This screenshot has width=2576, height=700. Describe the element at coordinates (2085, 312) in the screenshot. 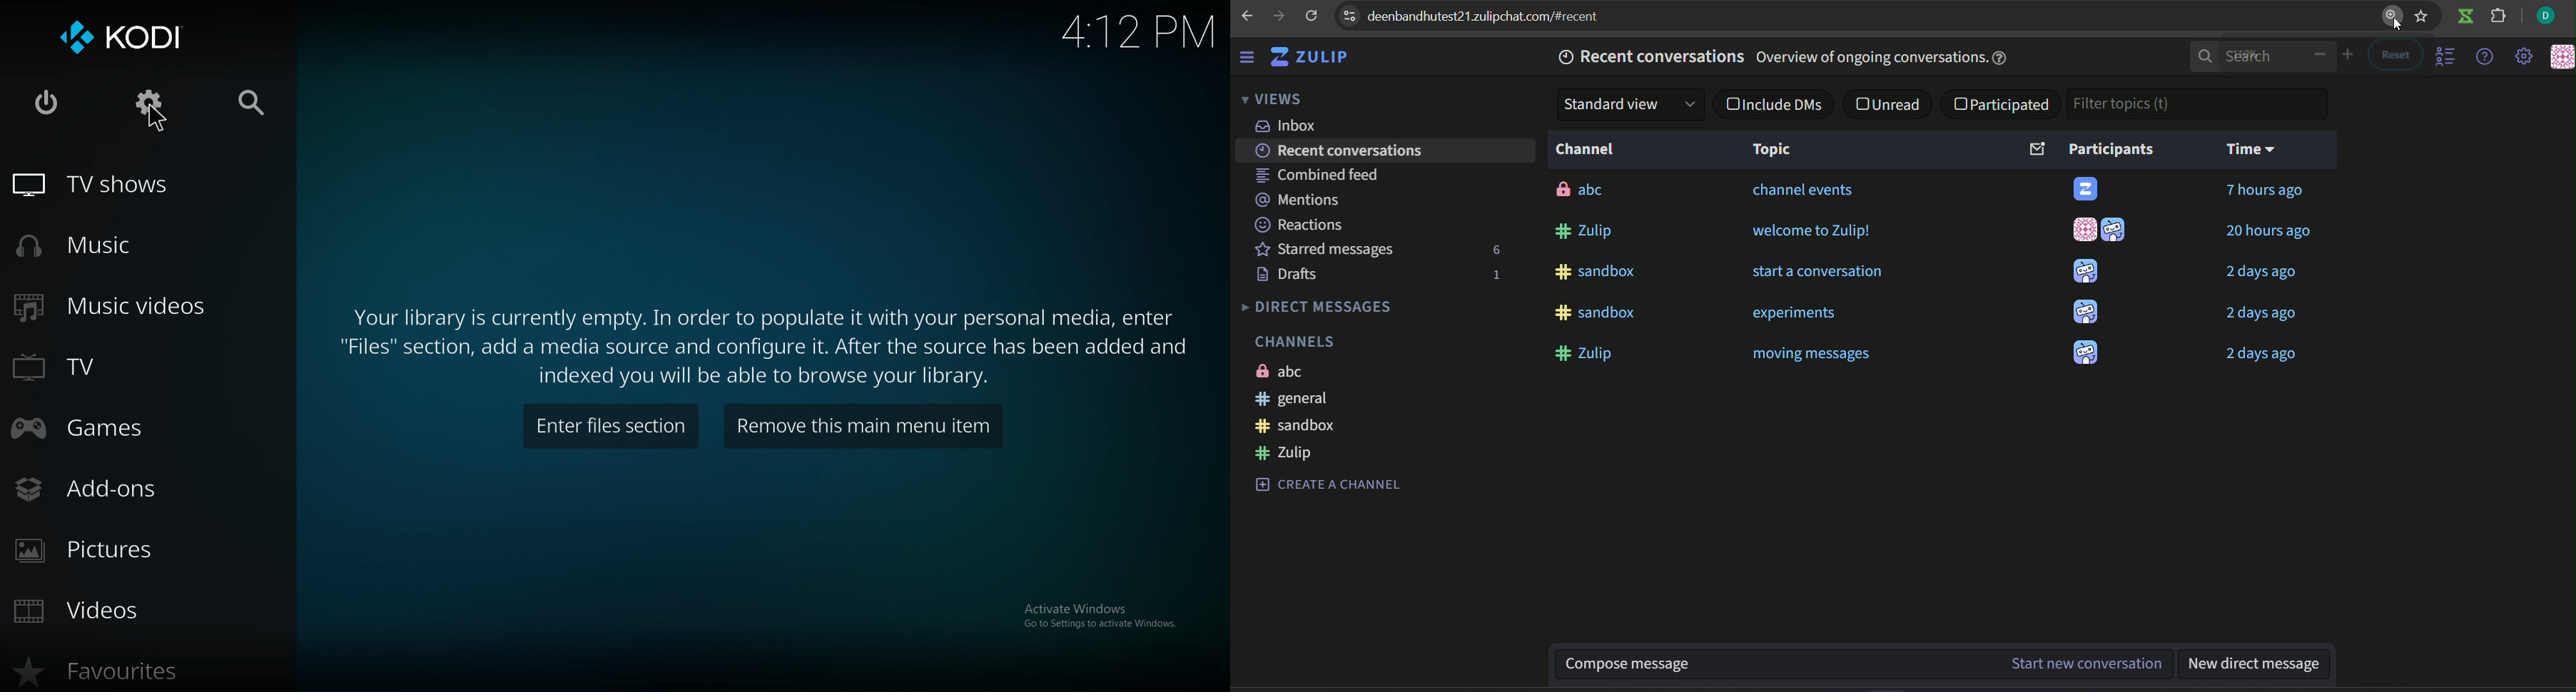

I see `icon` at that location.